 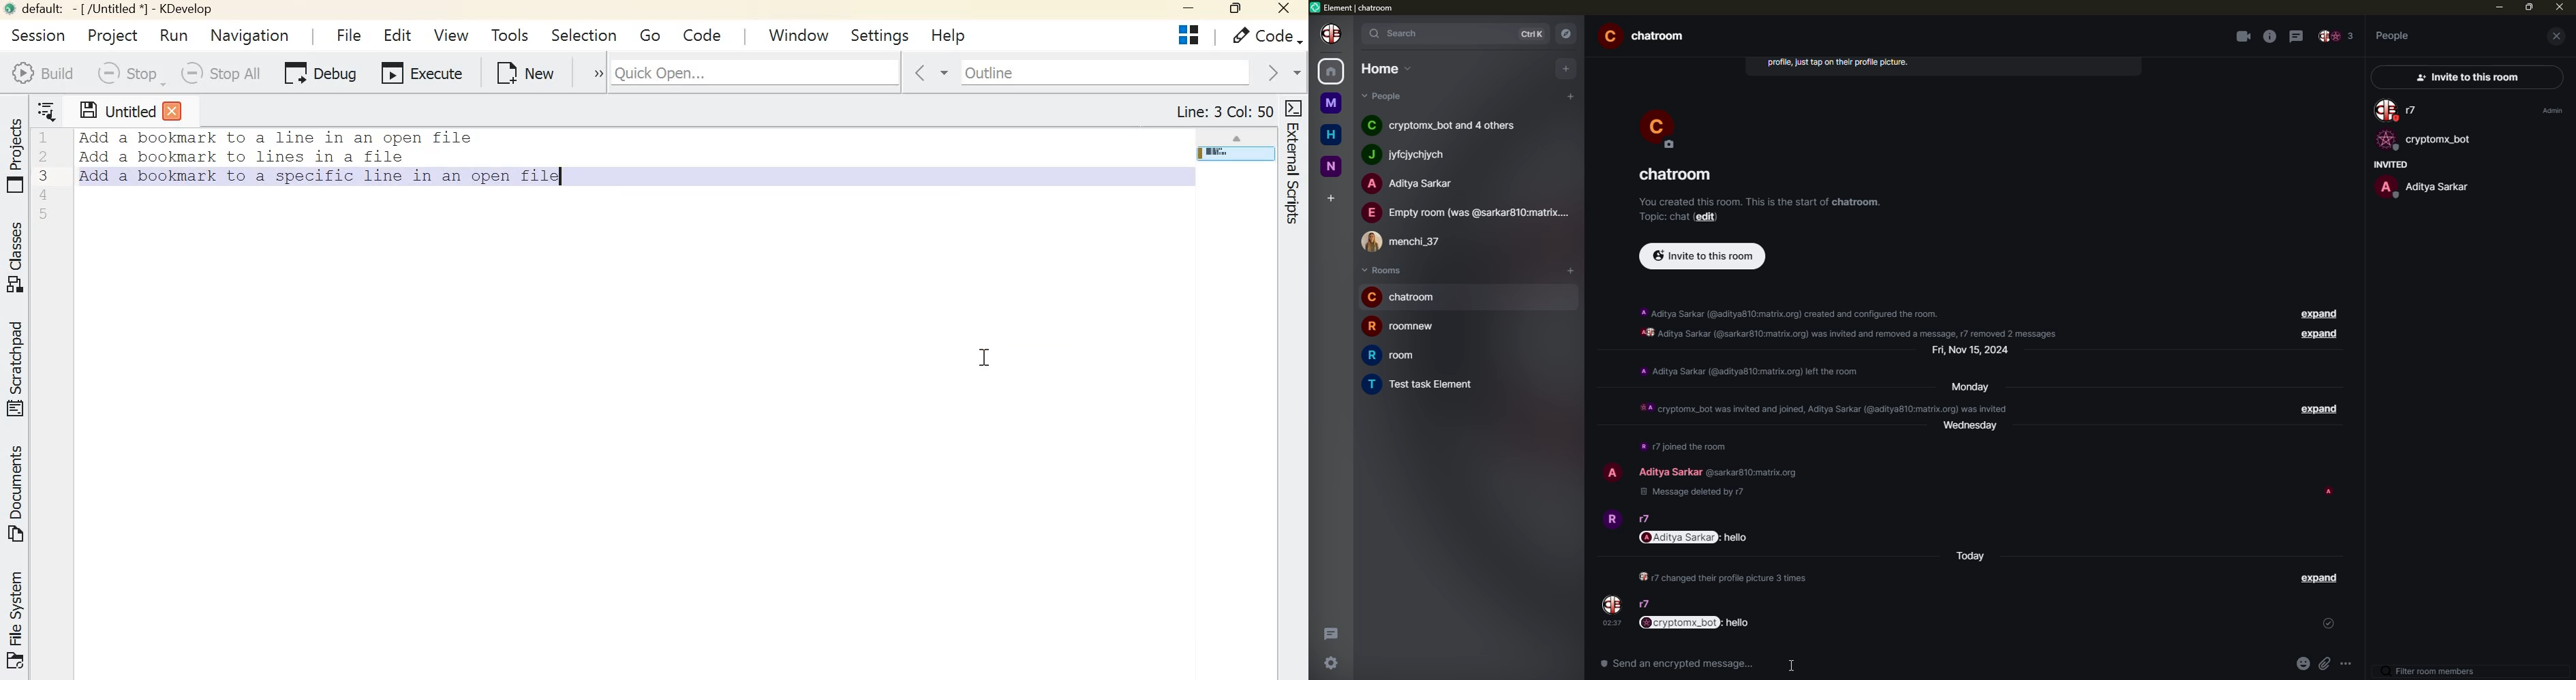 What do you see at coordinates (2394, 35) in the screenshot?
I see `people` at bounding box center [2394, 35].